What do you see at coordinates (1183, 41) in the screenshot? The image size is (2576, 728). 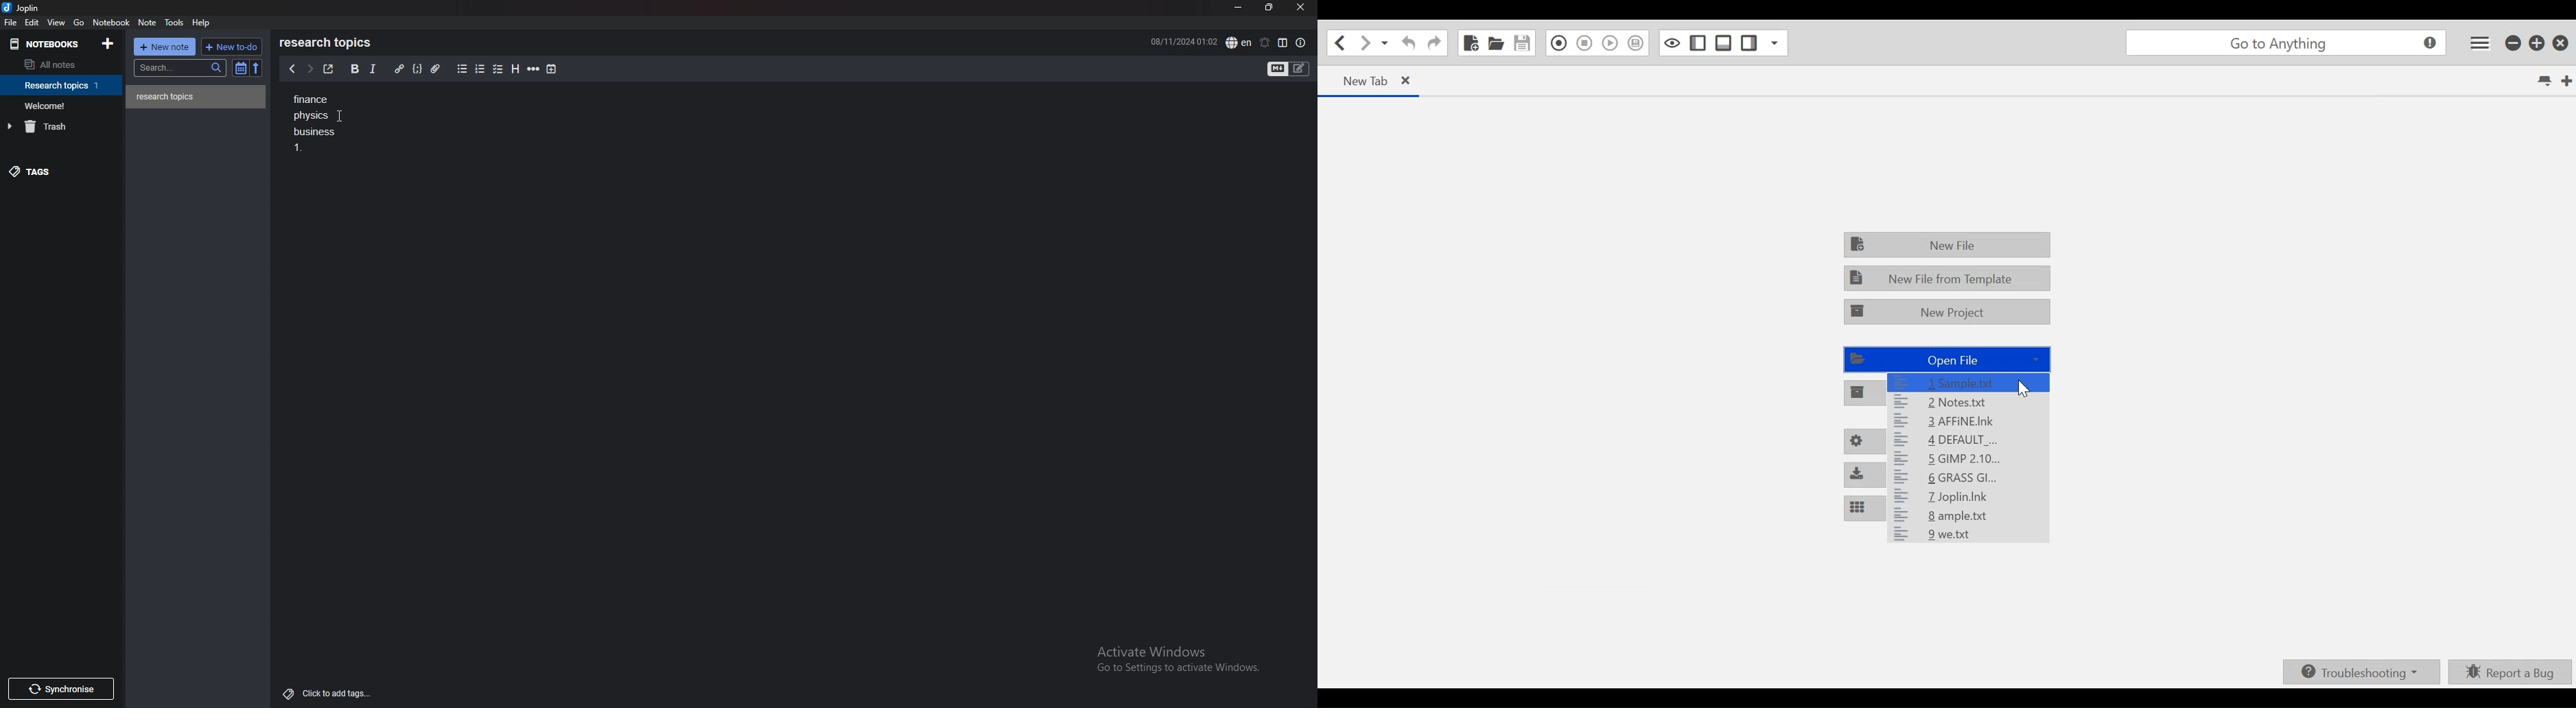 I see `08/11/2024 01:02` at bounding box center [1183, 41].